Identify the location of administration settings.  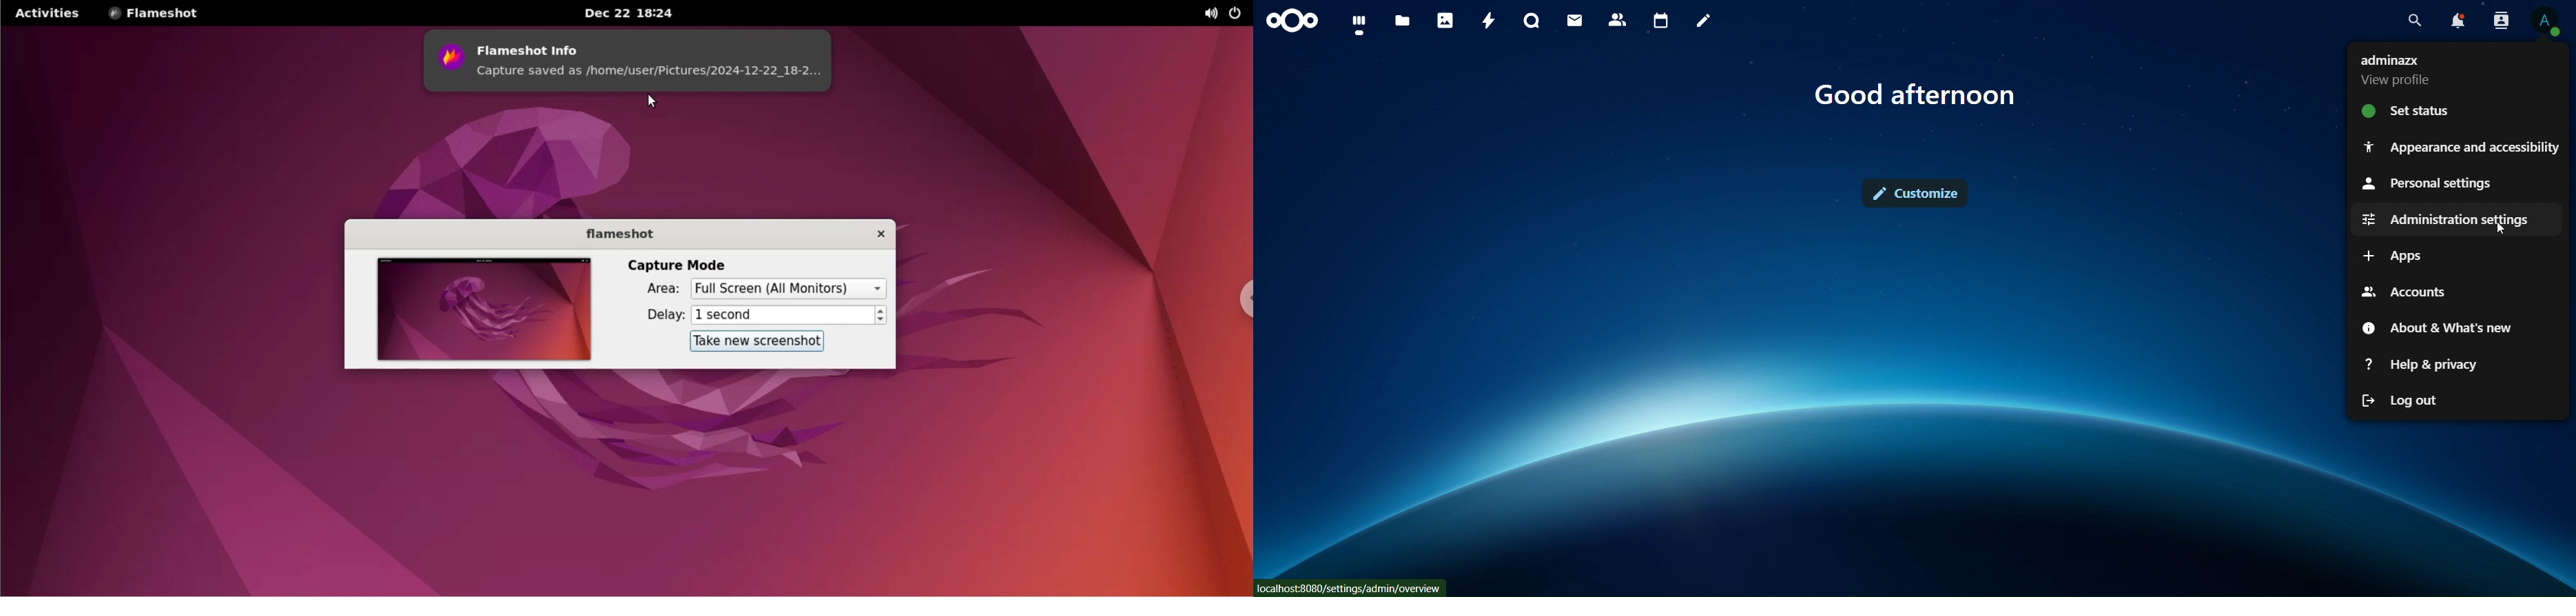
(2449, 219).